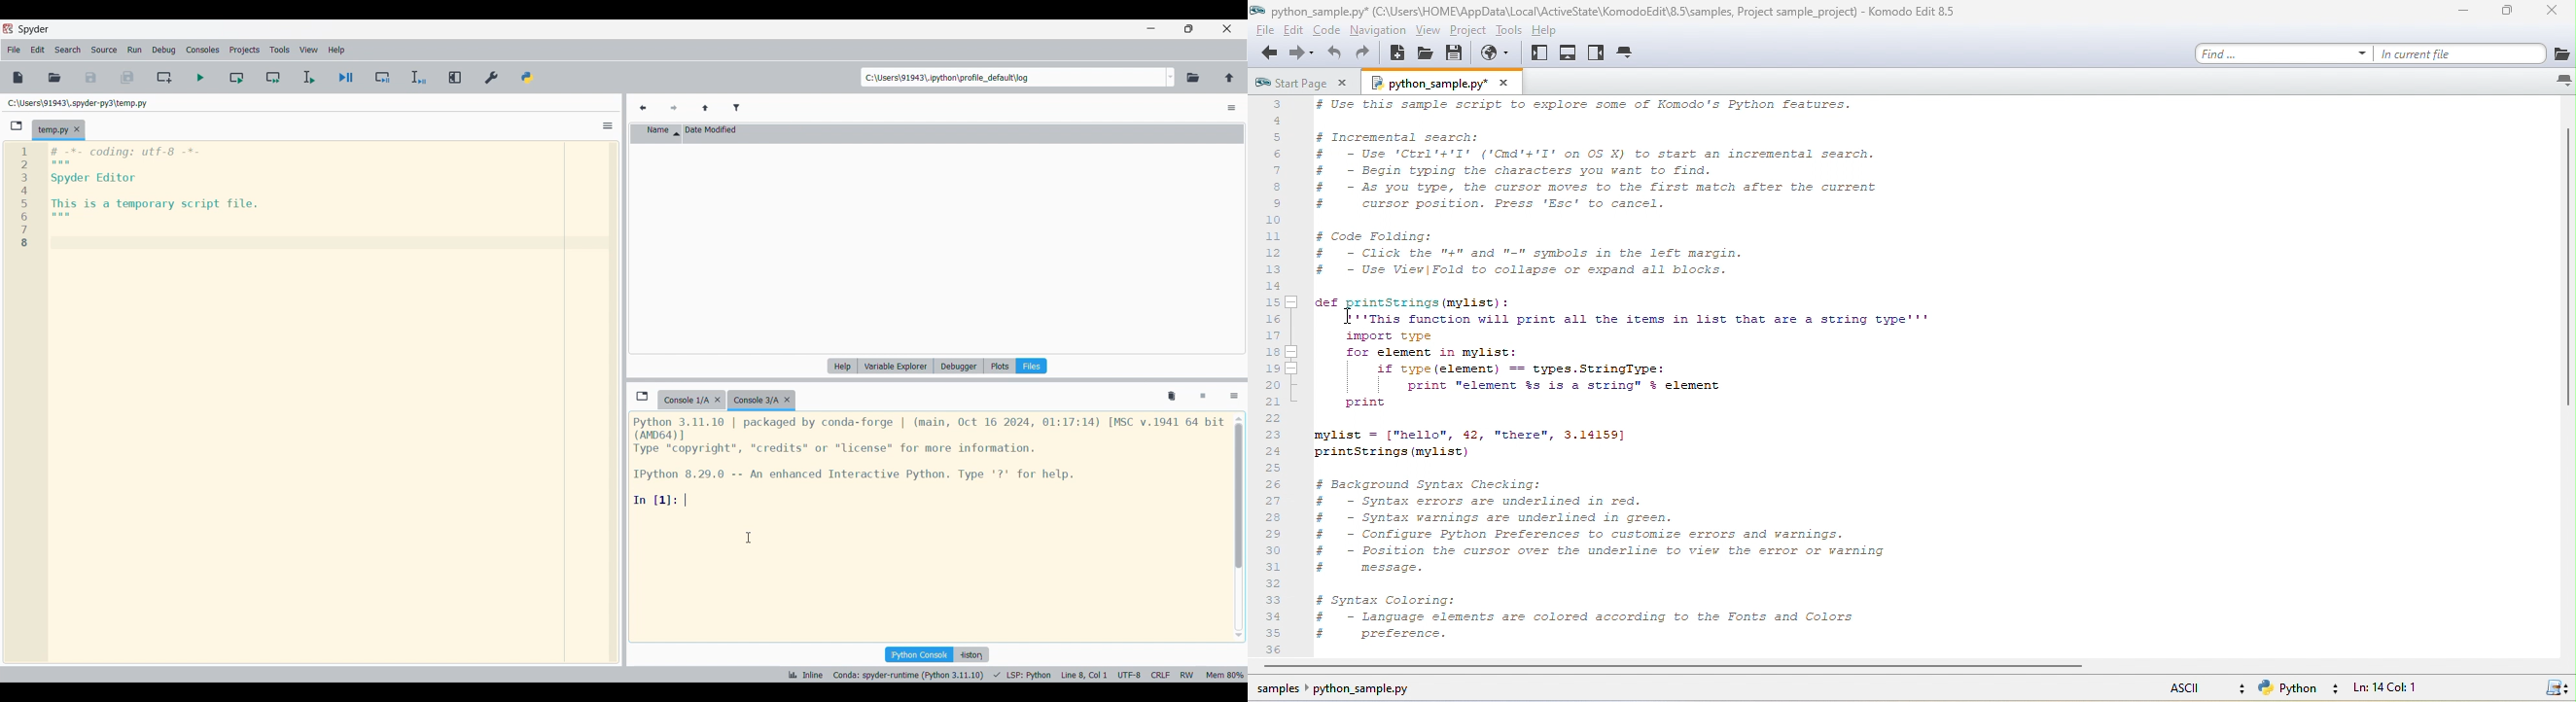  What do you see at coordinates (929, 461) in the screenshot?
I see `Text in new console` at bounding box center [929, 461].